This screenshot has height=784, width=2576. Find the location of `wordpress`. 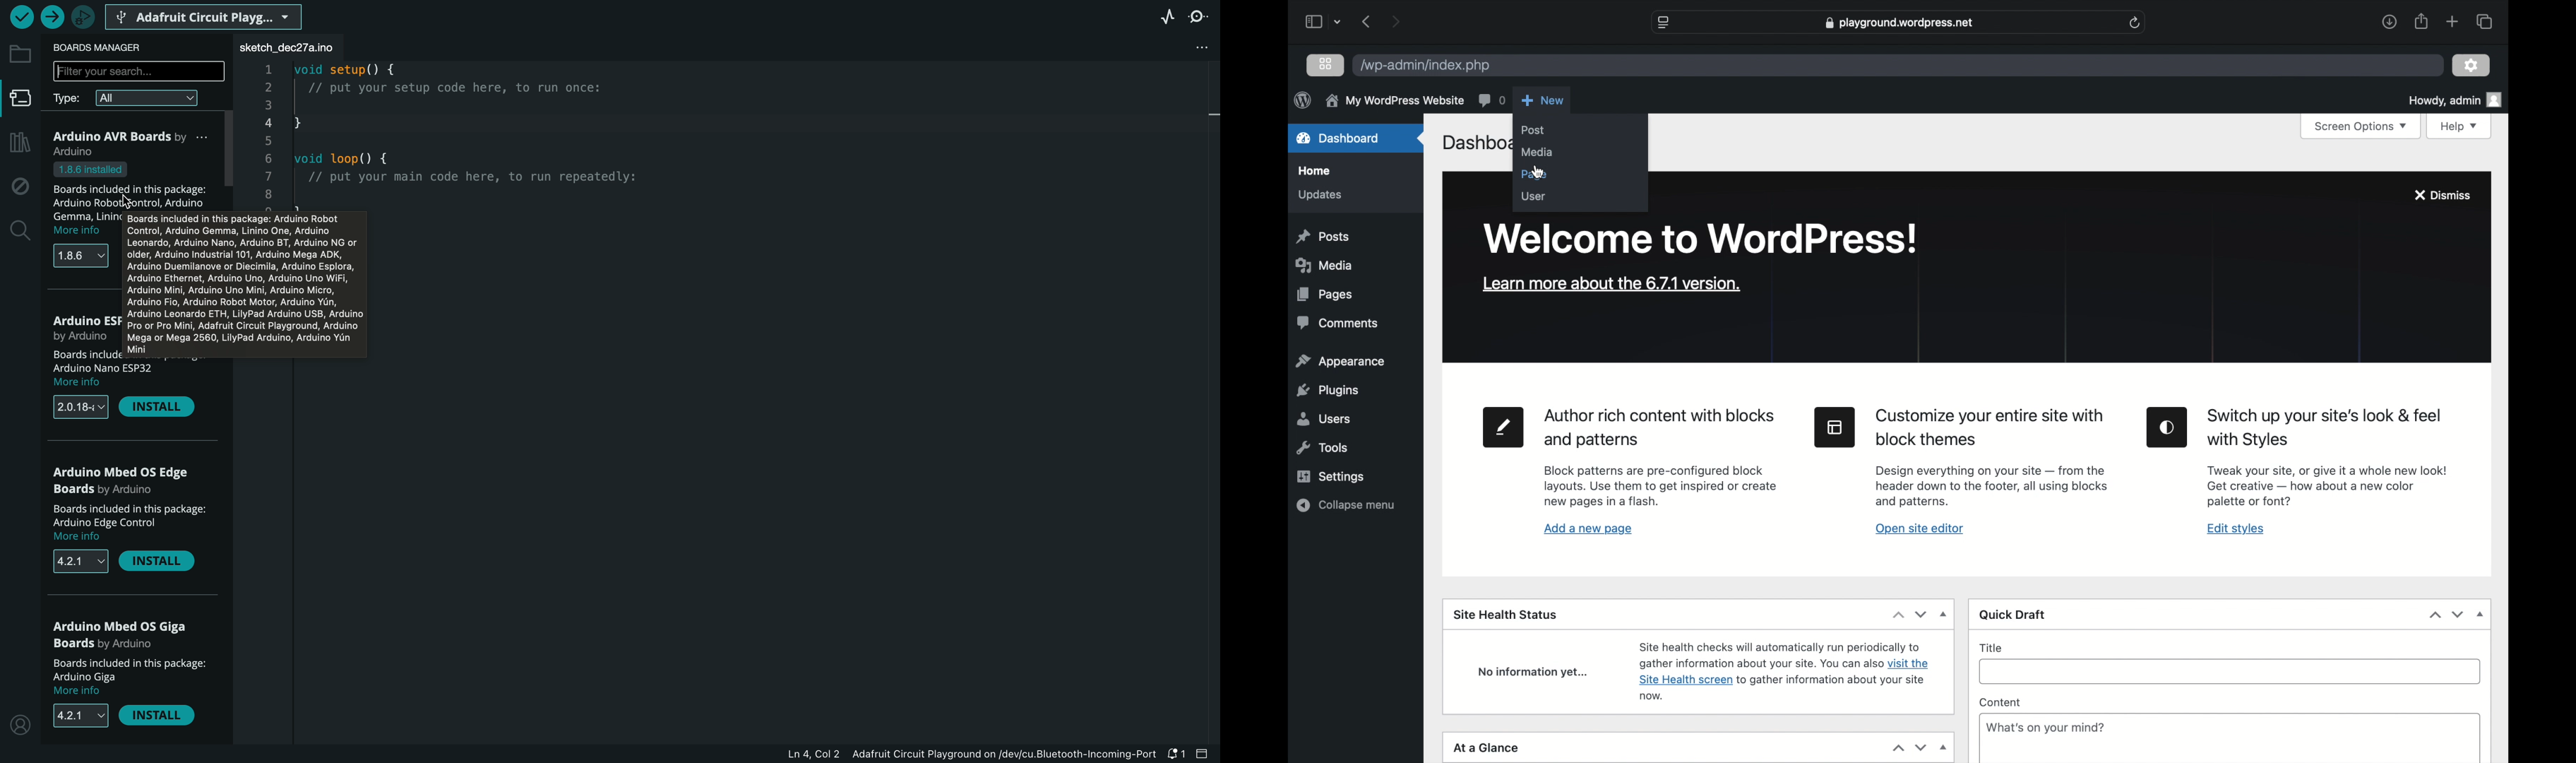

wordpress is located at coordinates (1302, 100).